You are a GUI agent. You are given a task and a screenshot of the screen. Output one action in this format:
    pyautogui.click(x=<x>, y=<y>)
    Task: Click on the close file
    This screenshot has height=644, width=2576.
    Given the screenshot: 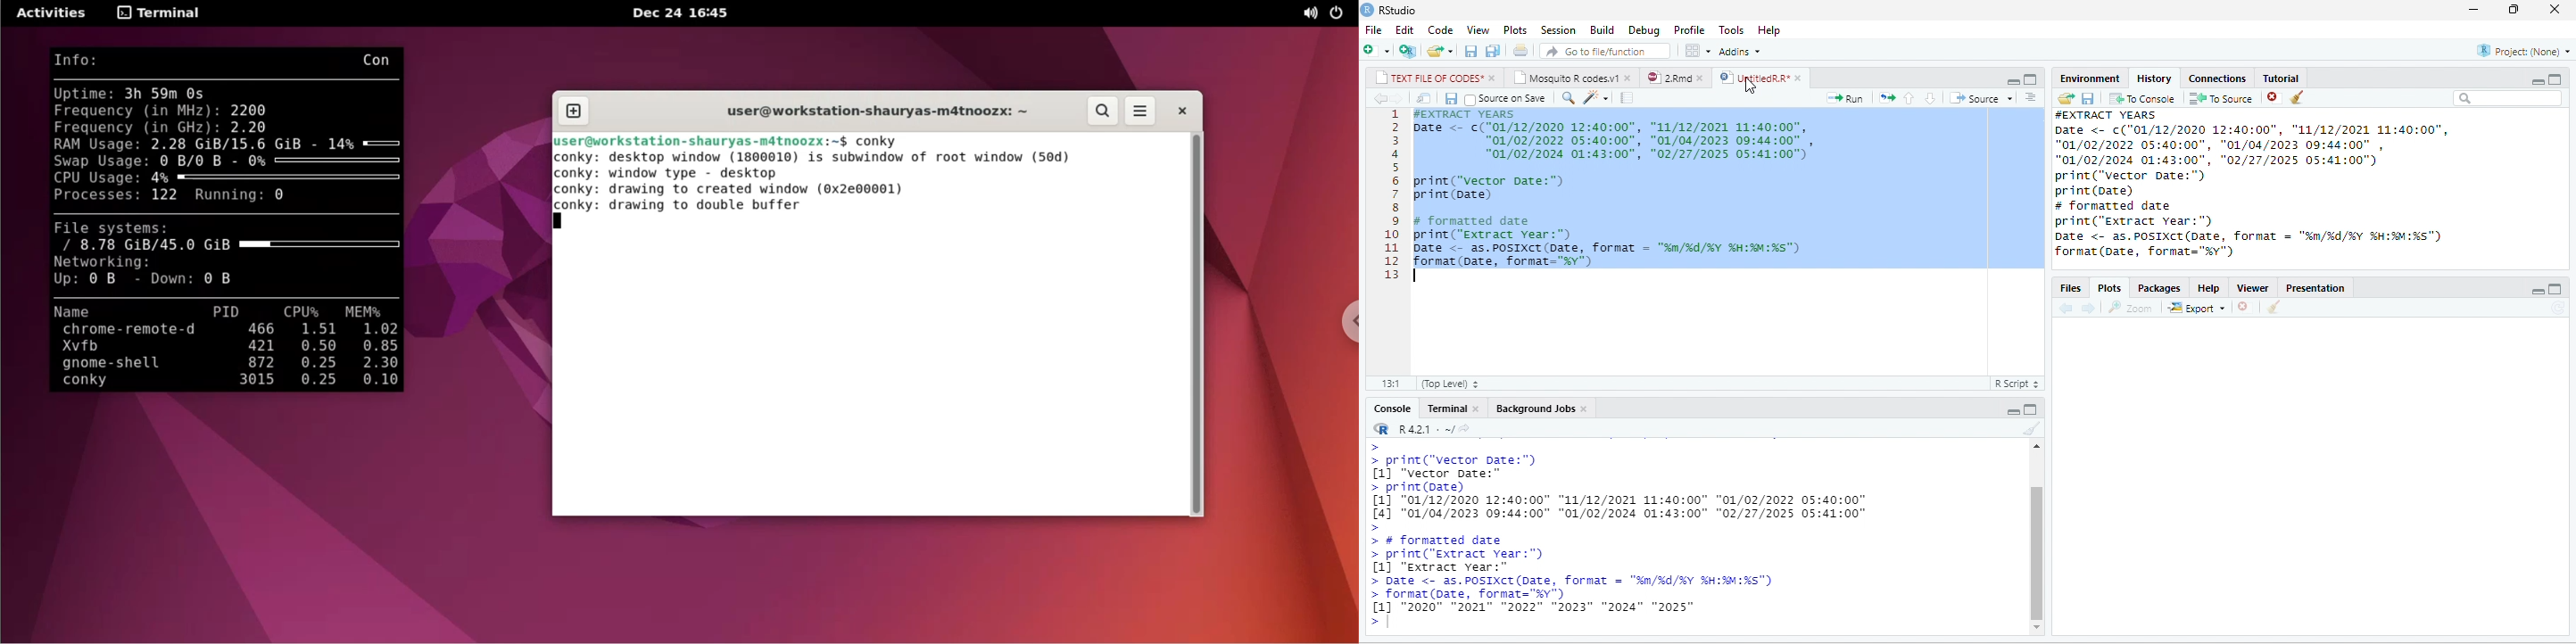 What is the action you would take?
    pyautogui.click(x=2274, y=97)
    